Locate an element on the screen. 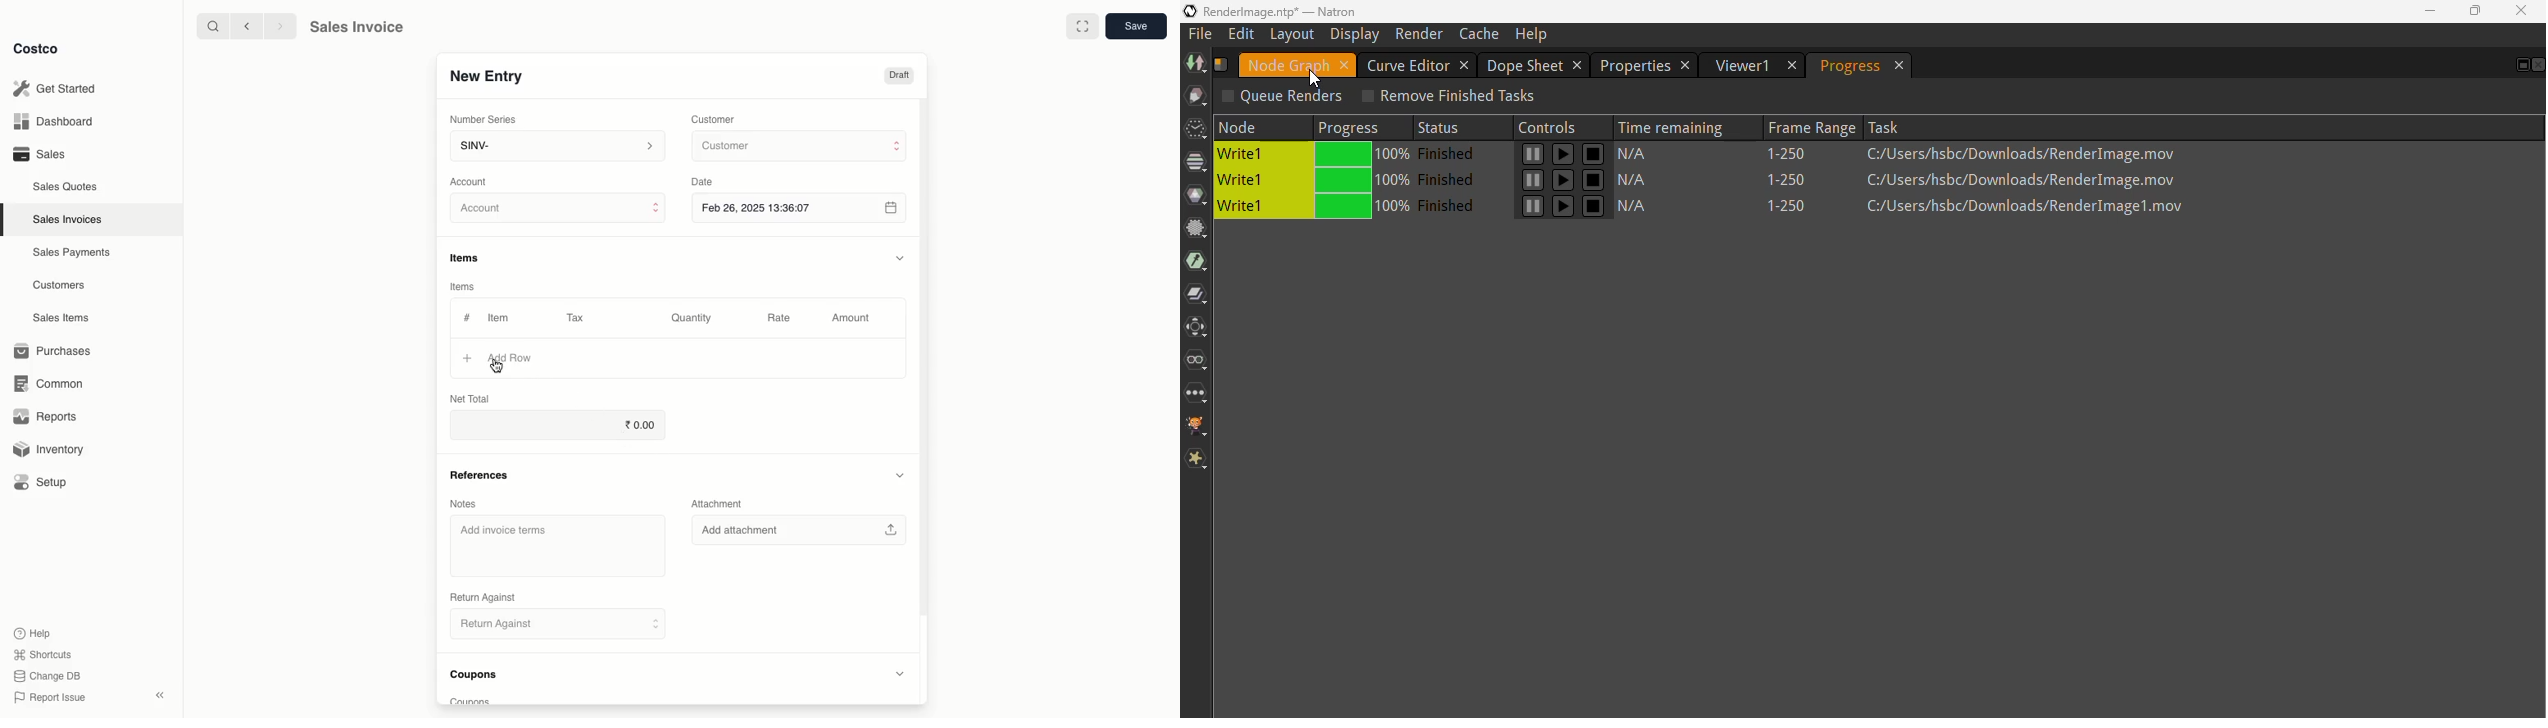  Sales is located at coordinates (39, 154).